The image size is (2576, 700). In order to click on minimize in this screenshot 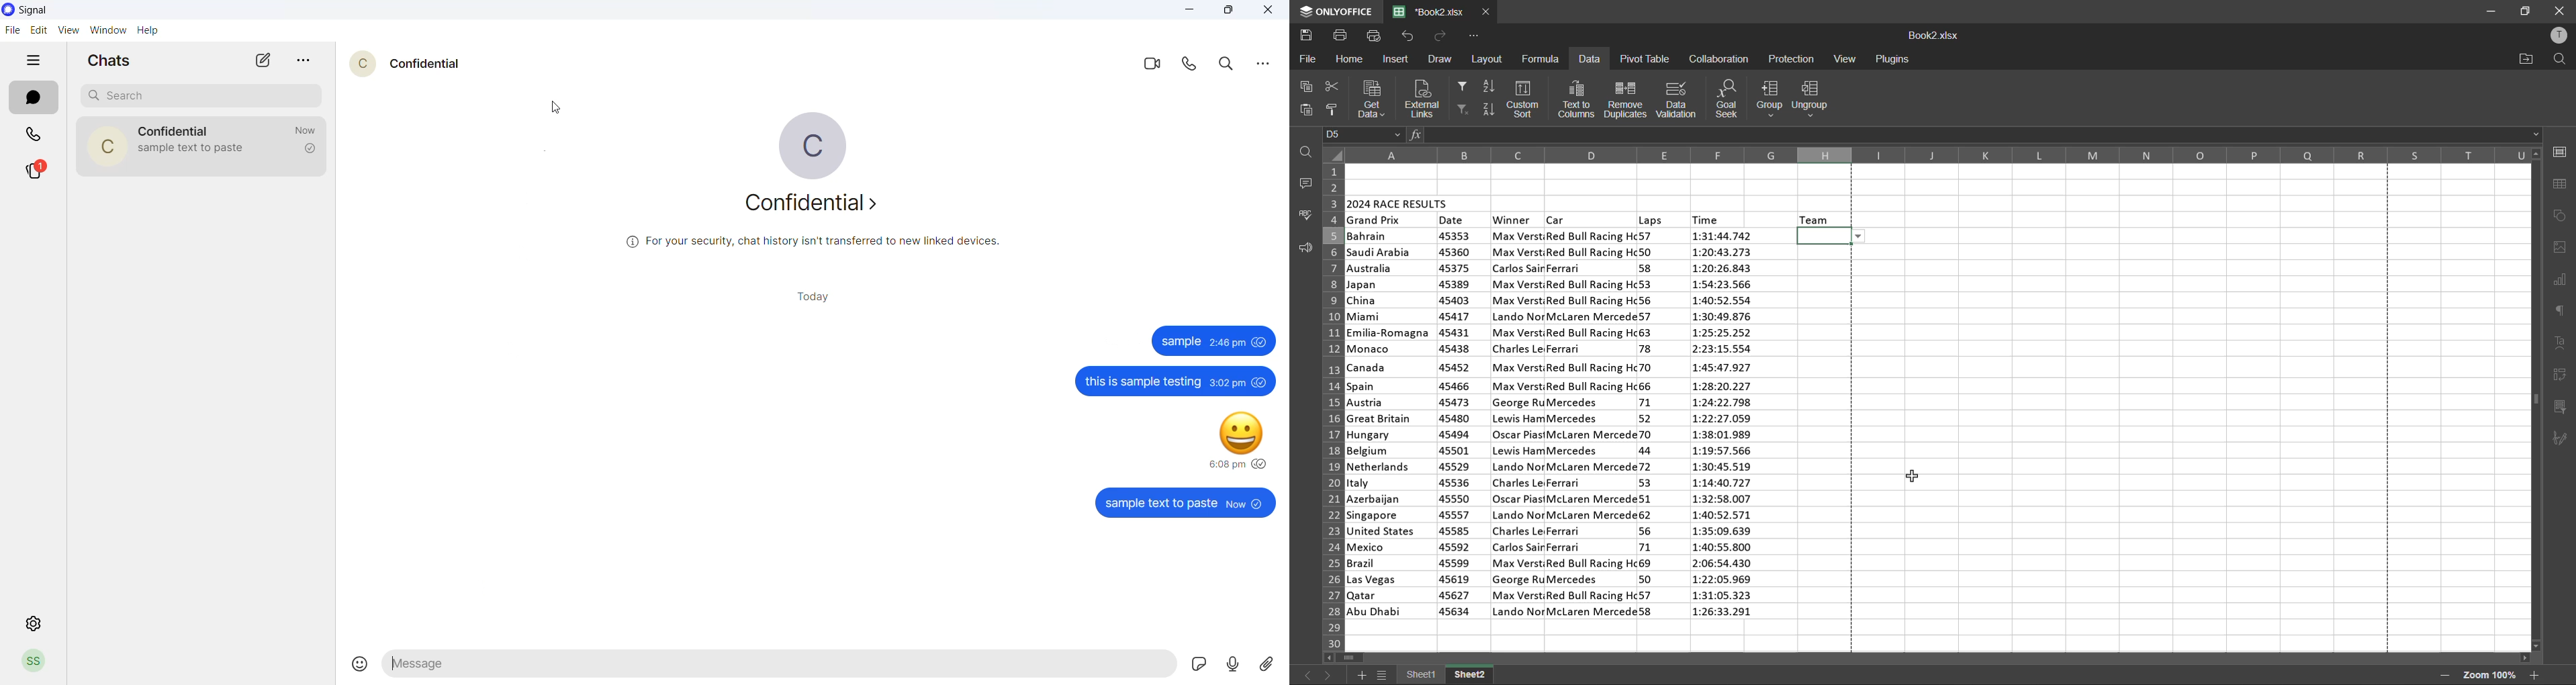, I will do `click(2490, 12)`.